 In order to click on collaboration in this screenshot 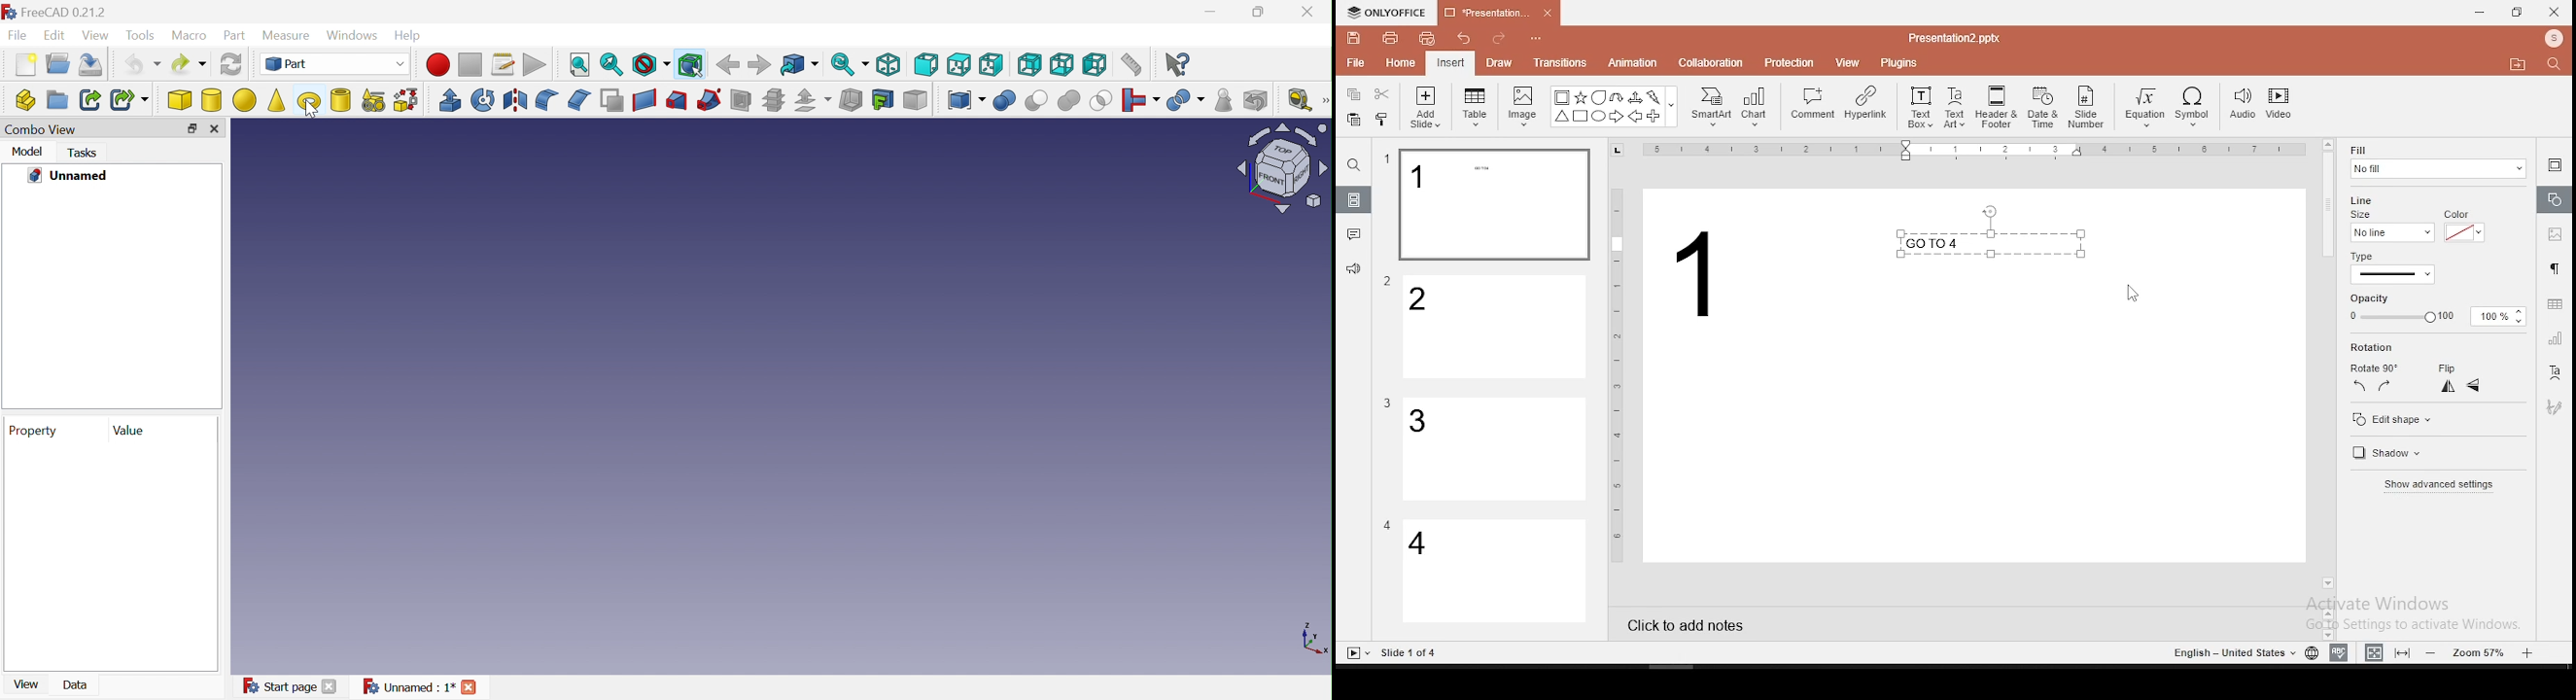, I will do `click(1713, 61)`.